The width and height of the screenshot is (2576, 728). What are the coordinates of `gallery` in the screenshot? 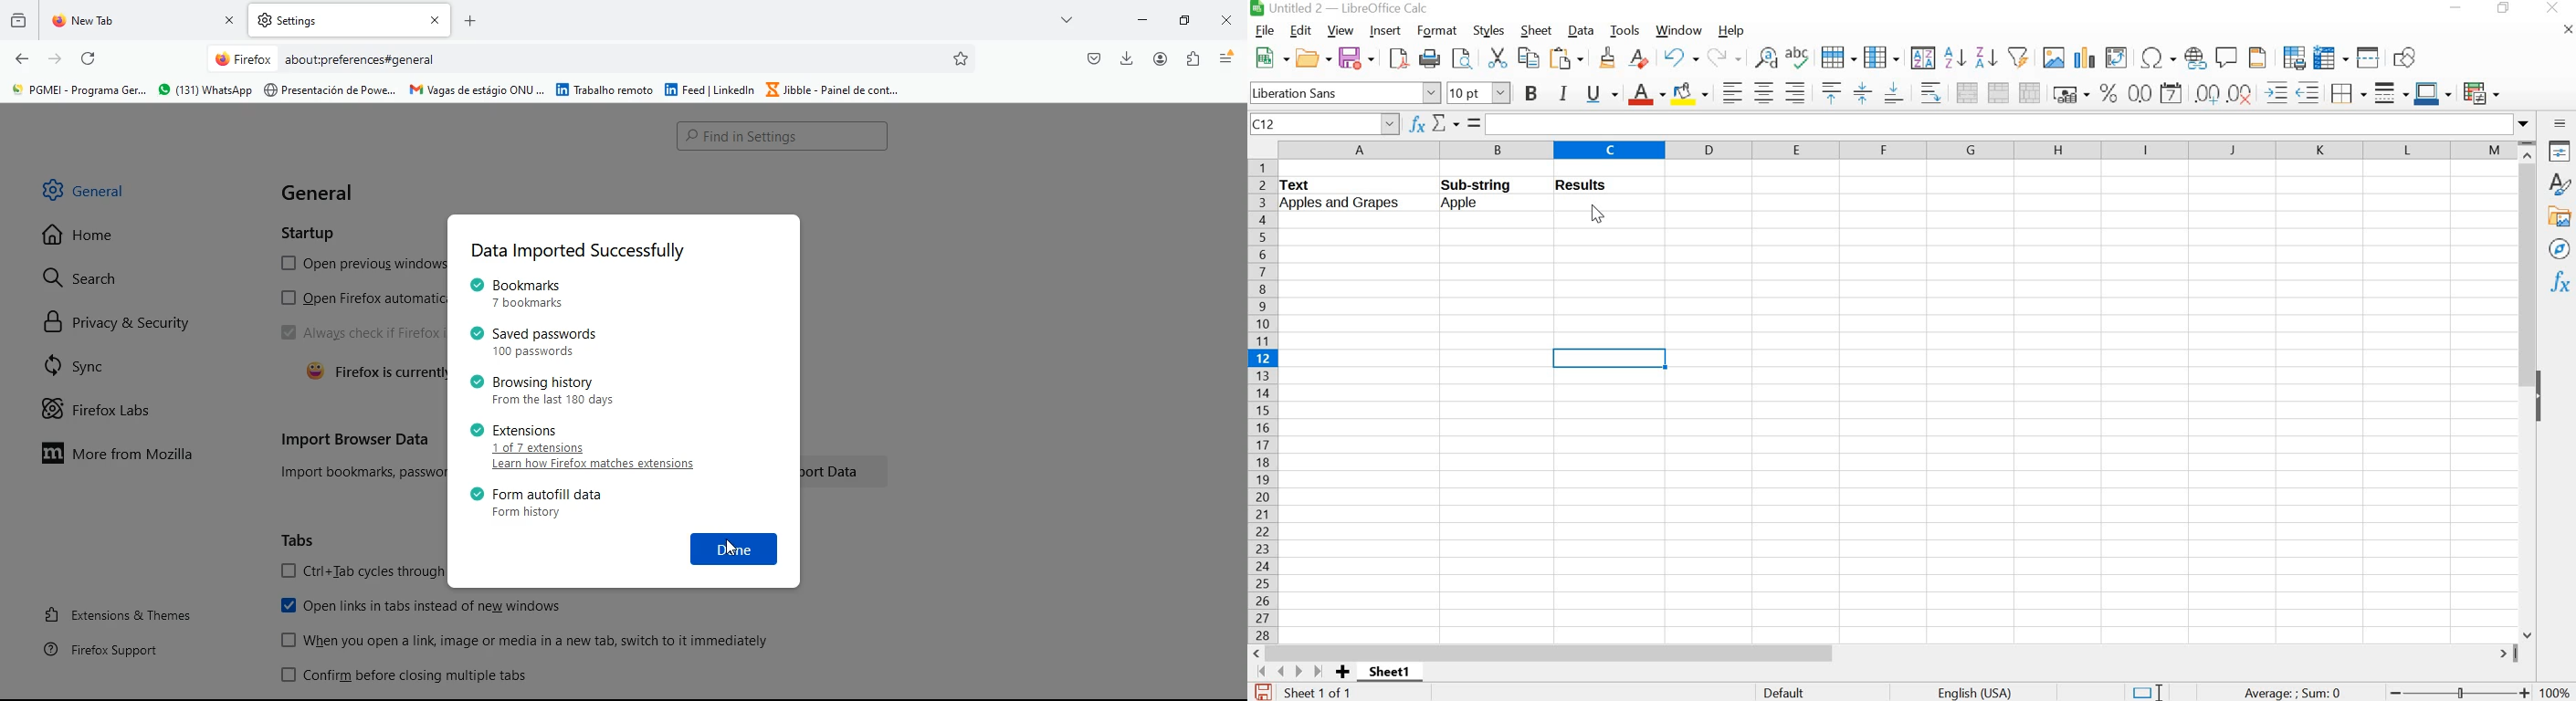 It's located at (2559, 217).